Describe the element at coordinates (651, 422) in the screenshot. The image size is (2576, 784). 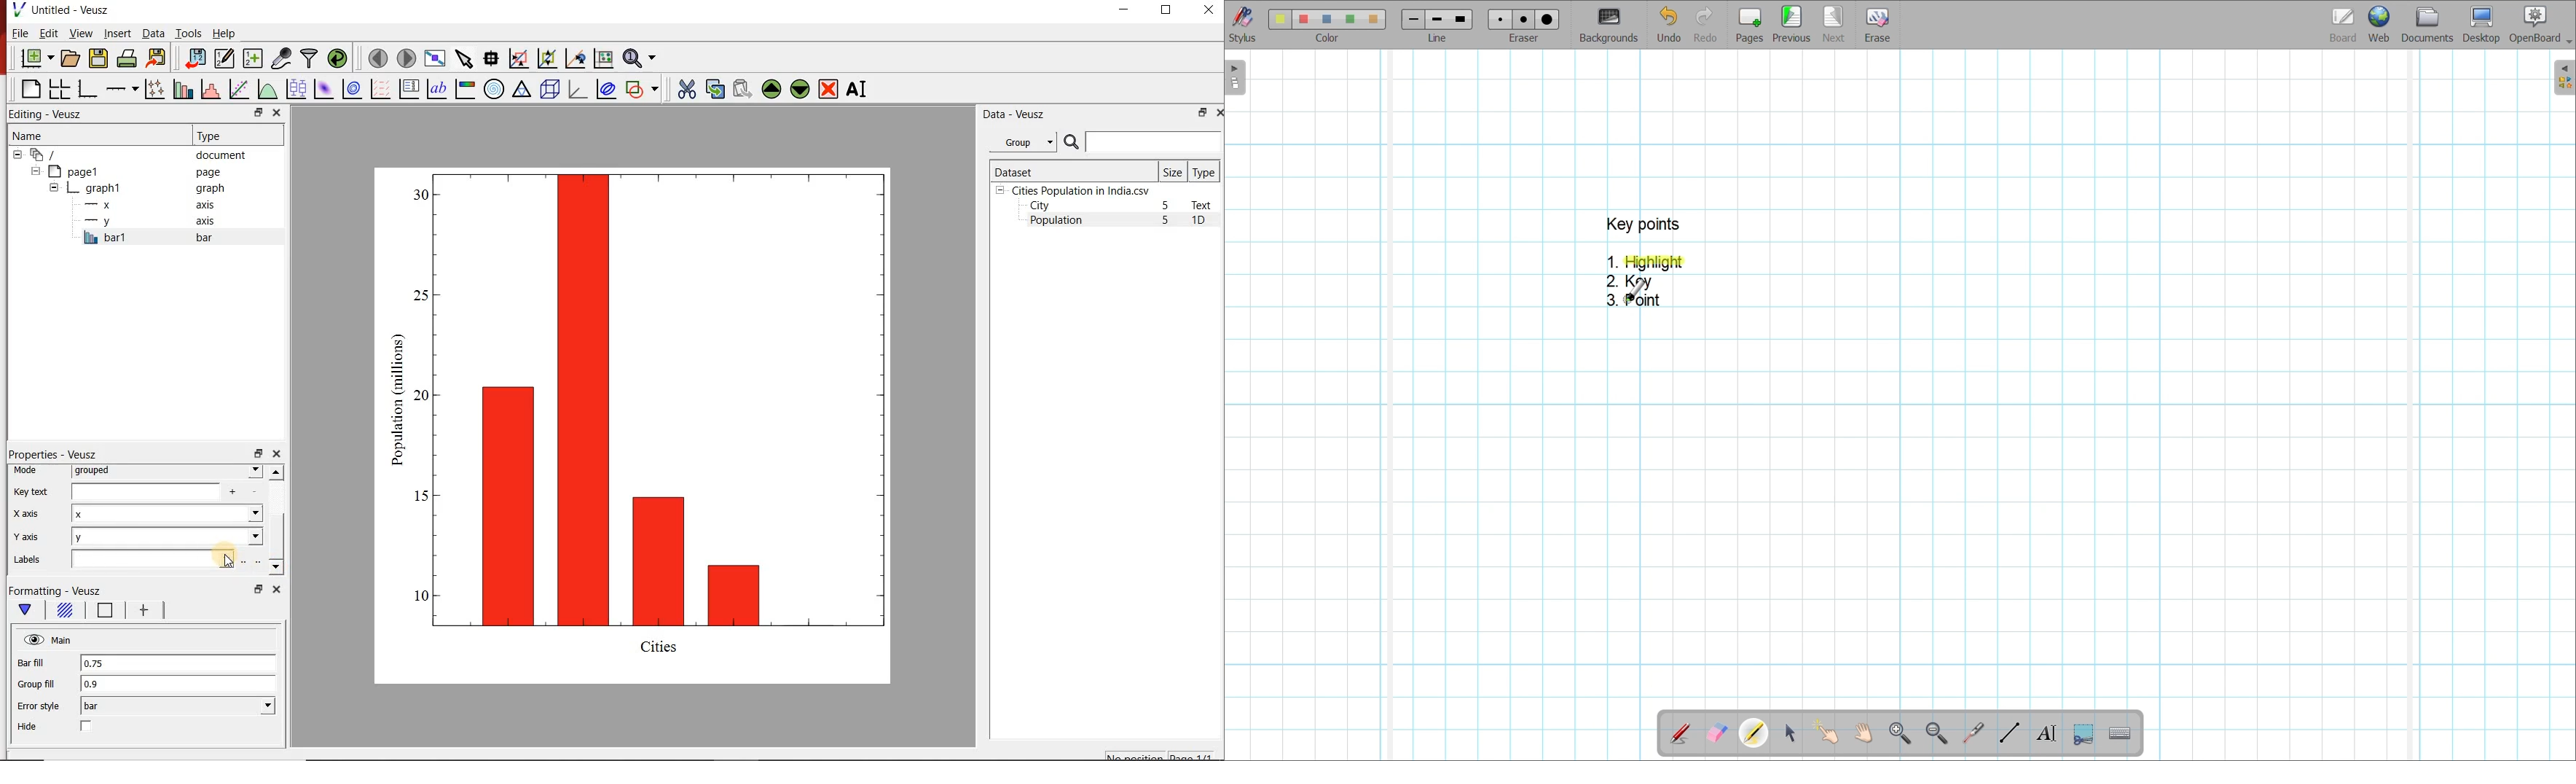
I see `graph1` at that location.